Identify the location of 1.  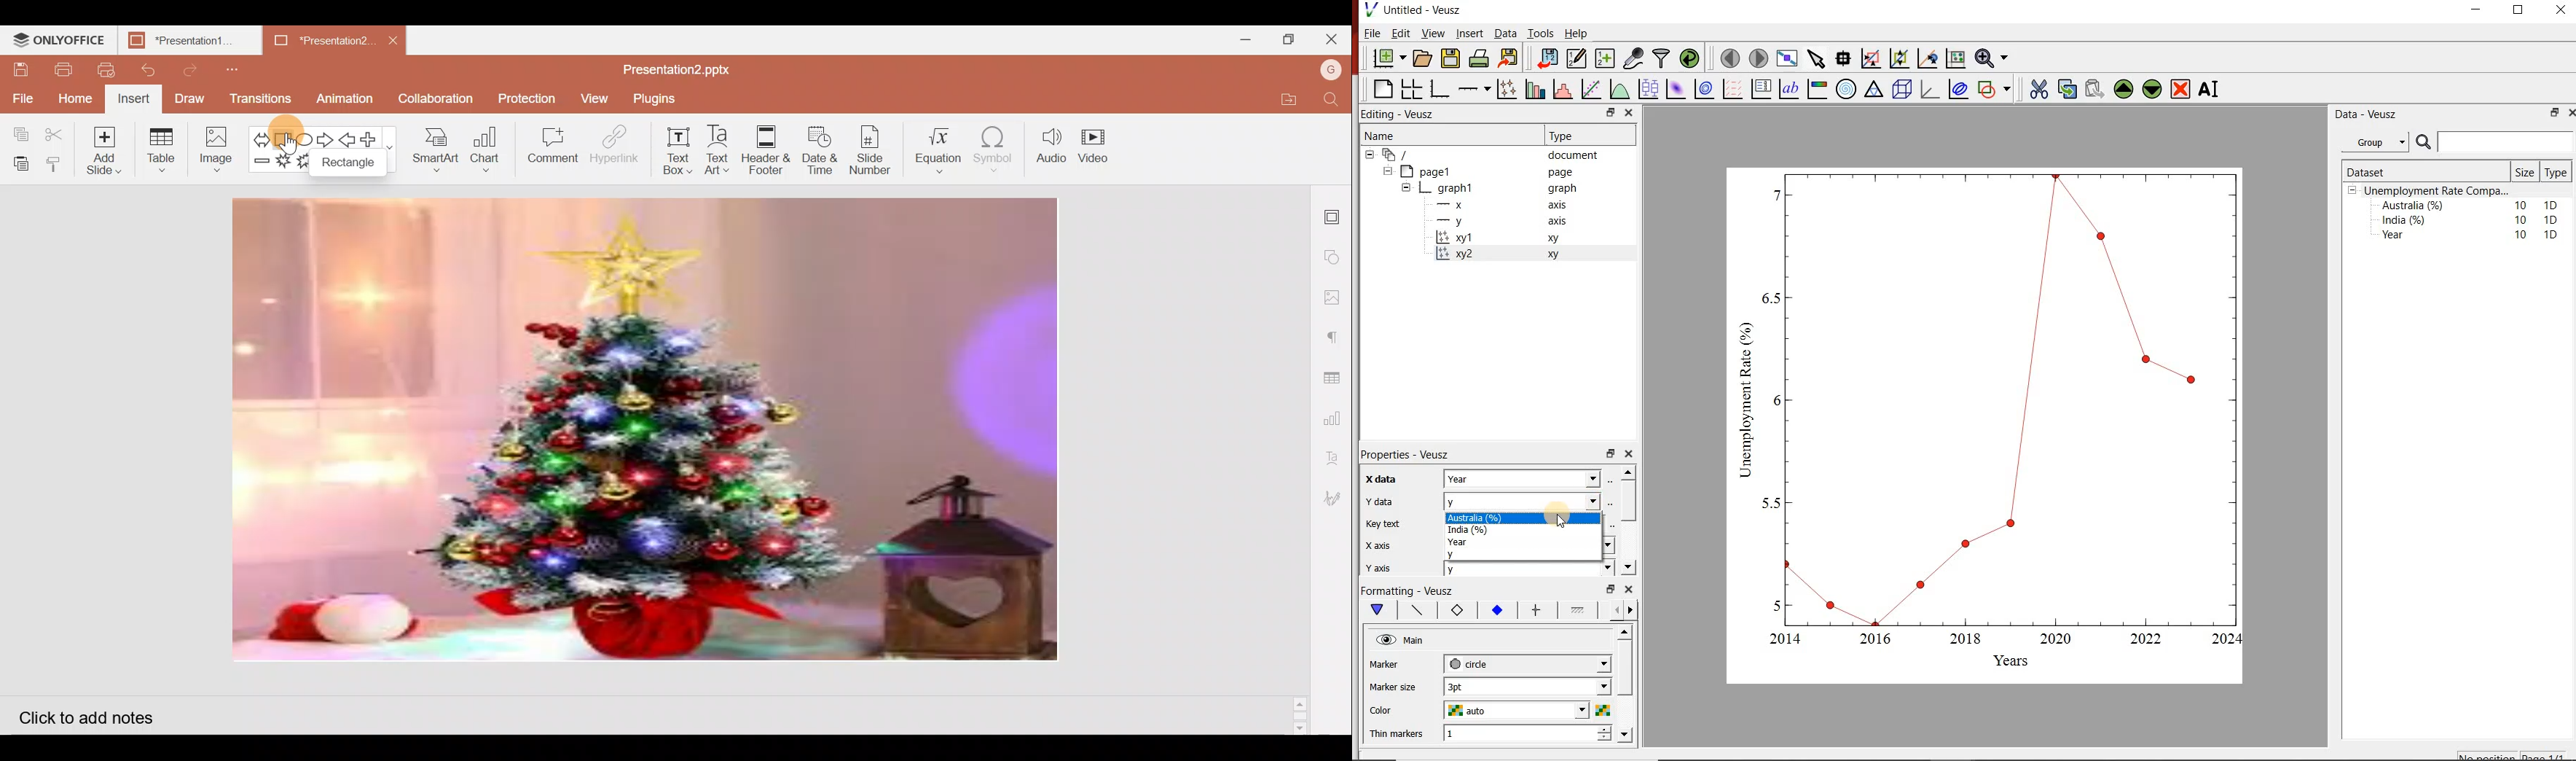
(1515, 734).